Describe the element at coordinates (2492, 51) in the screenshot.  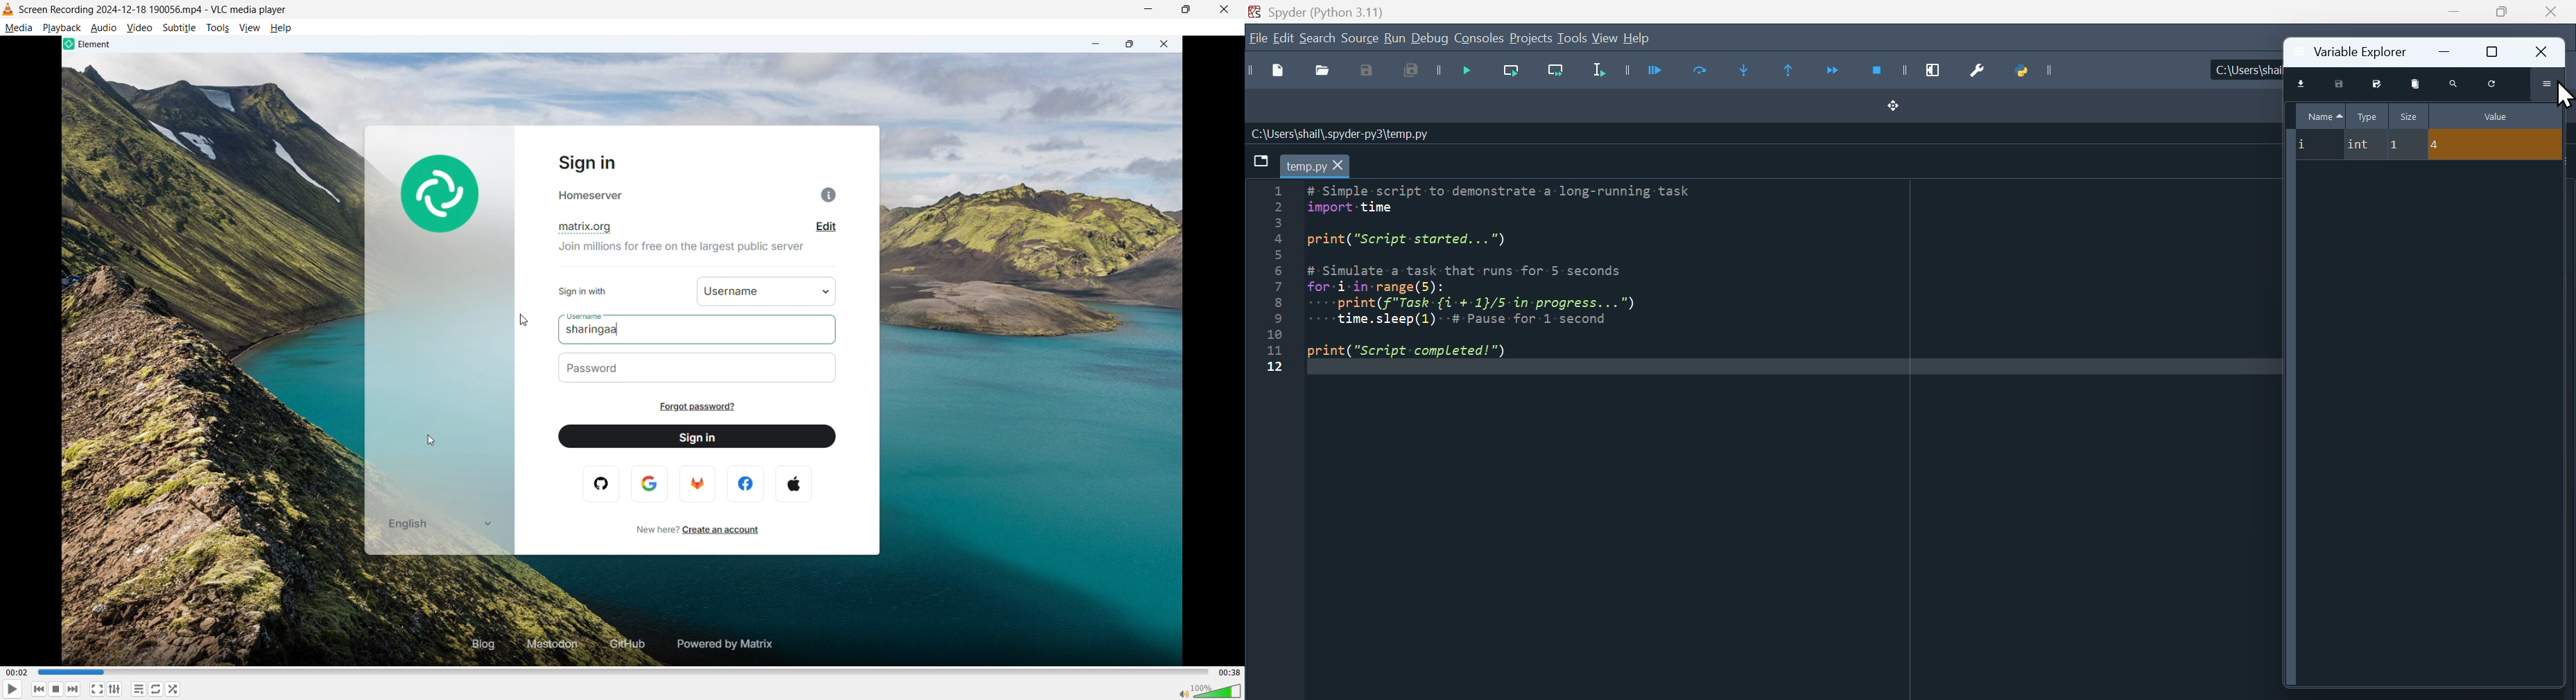
I see `restore` at that location.